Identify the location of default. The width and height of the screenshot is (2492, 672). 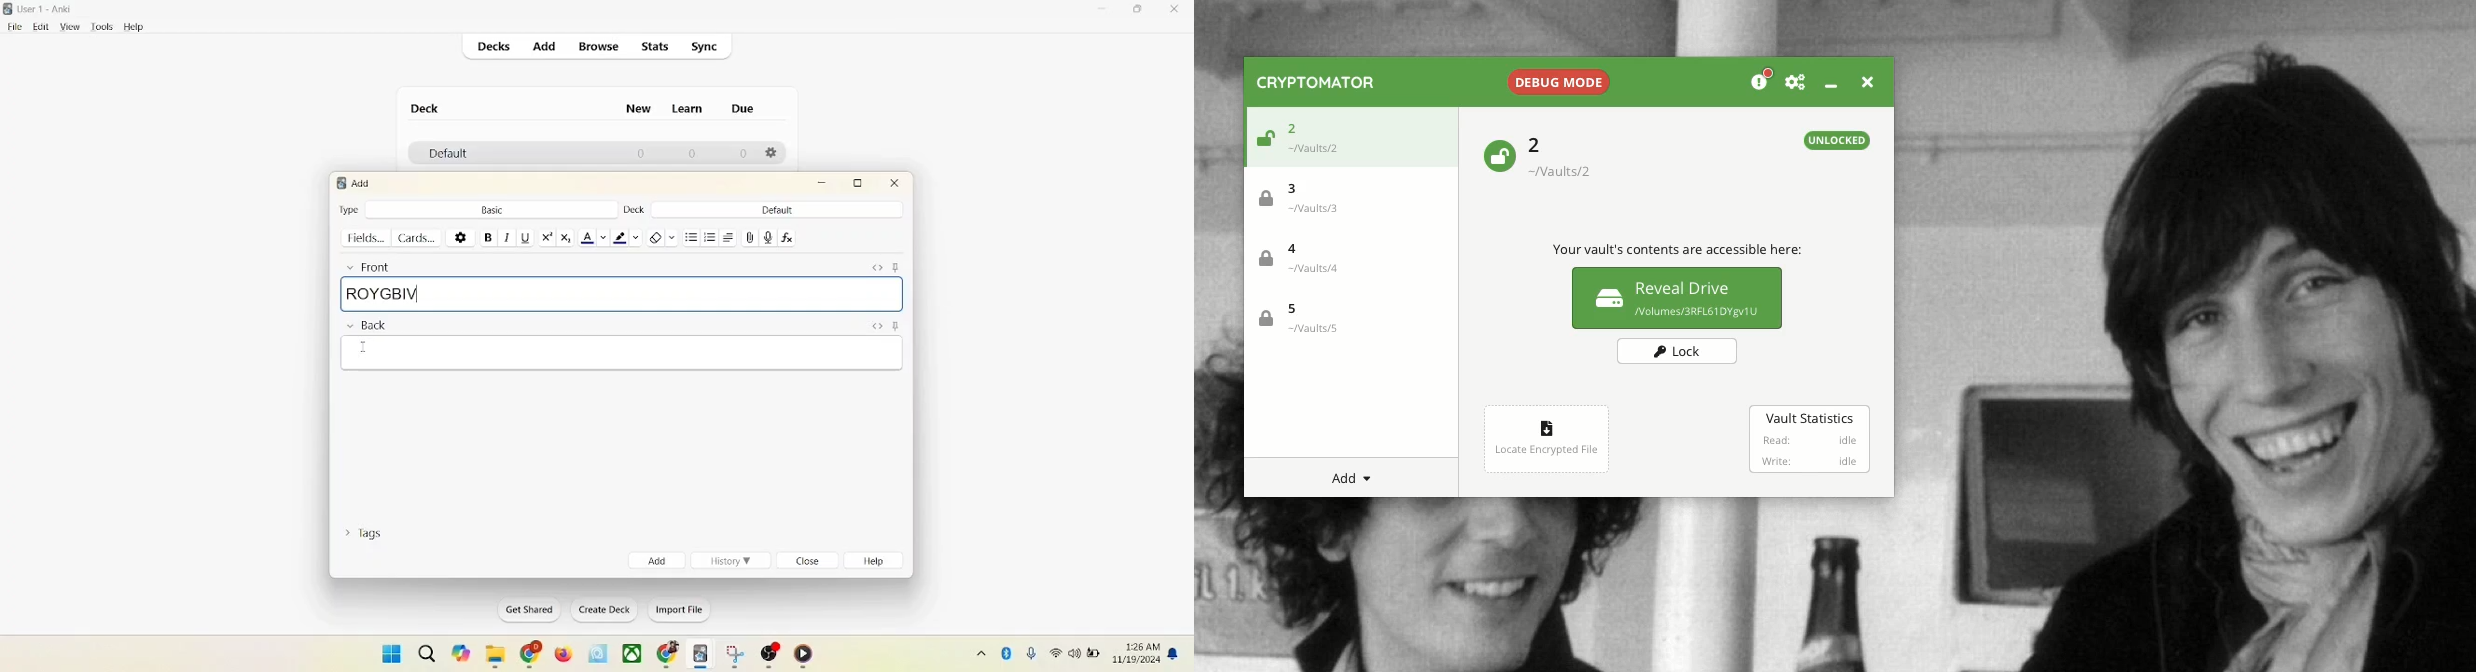
(443, 155).